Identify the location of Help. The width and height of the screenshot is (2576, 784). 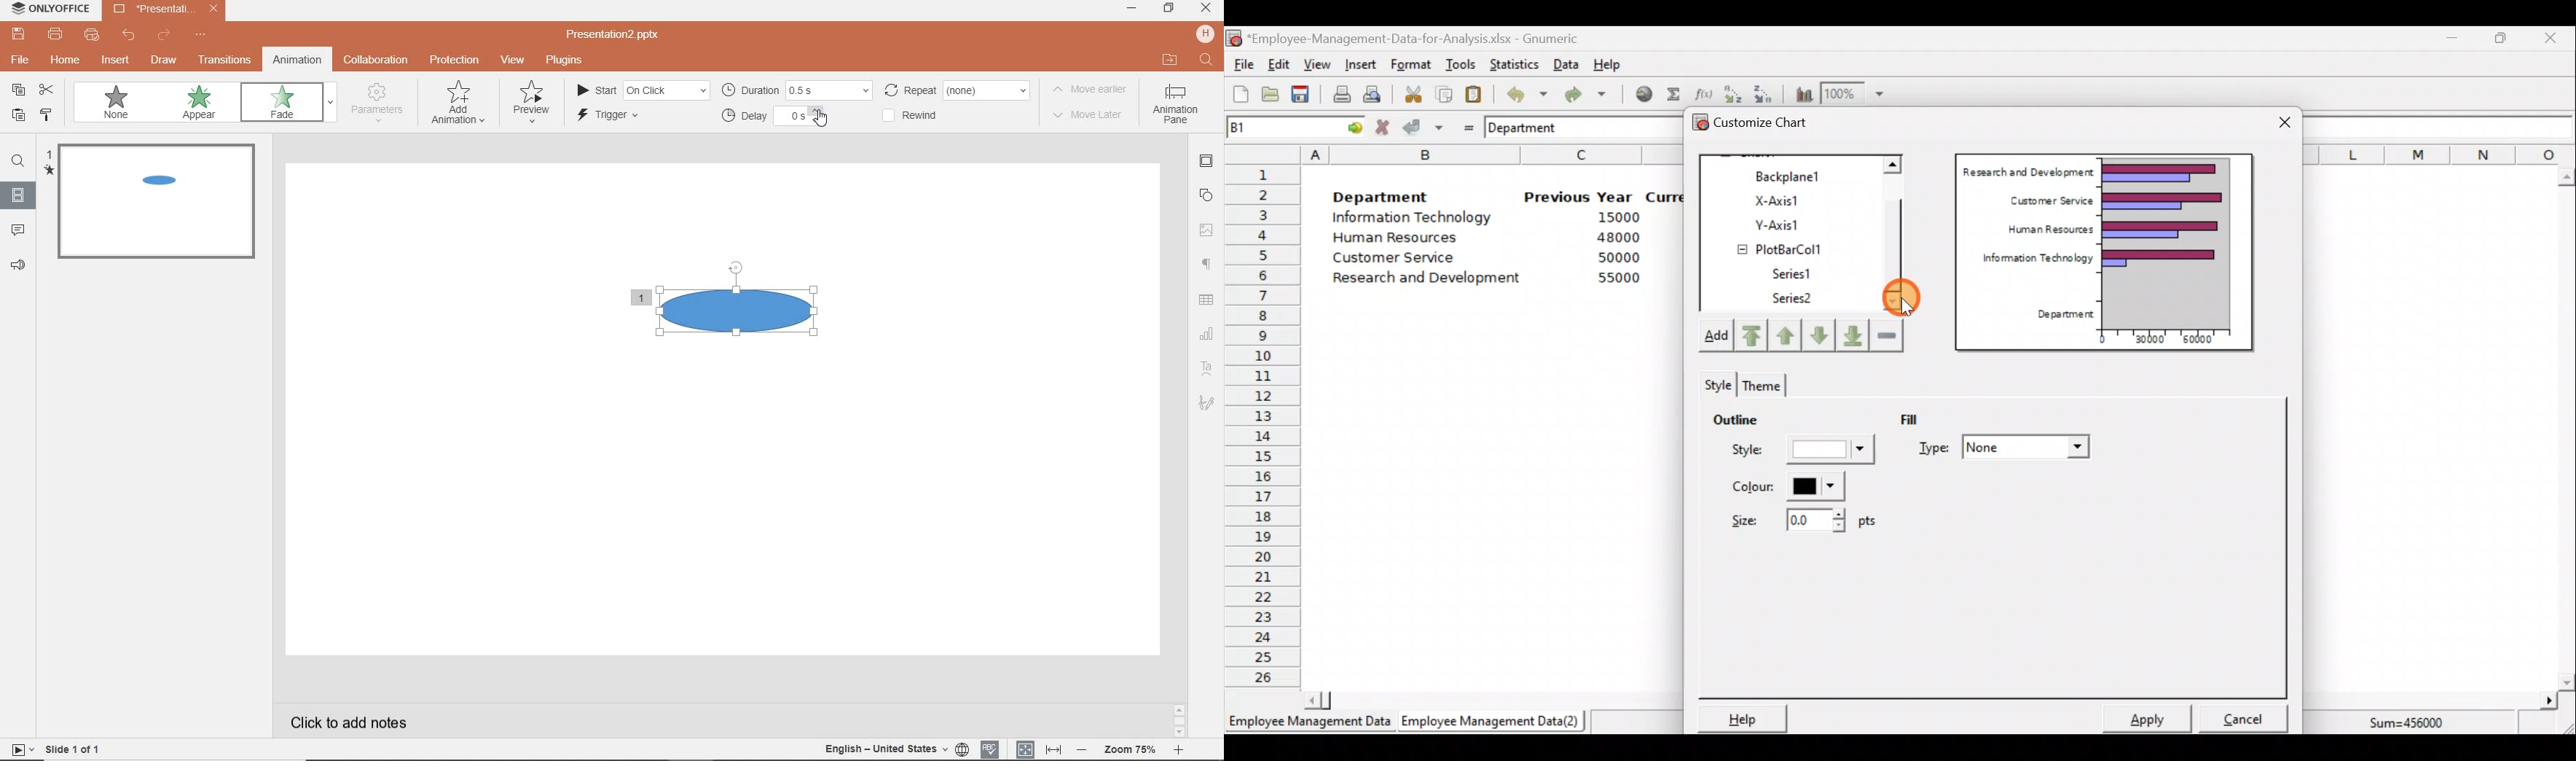
(1615, 63).